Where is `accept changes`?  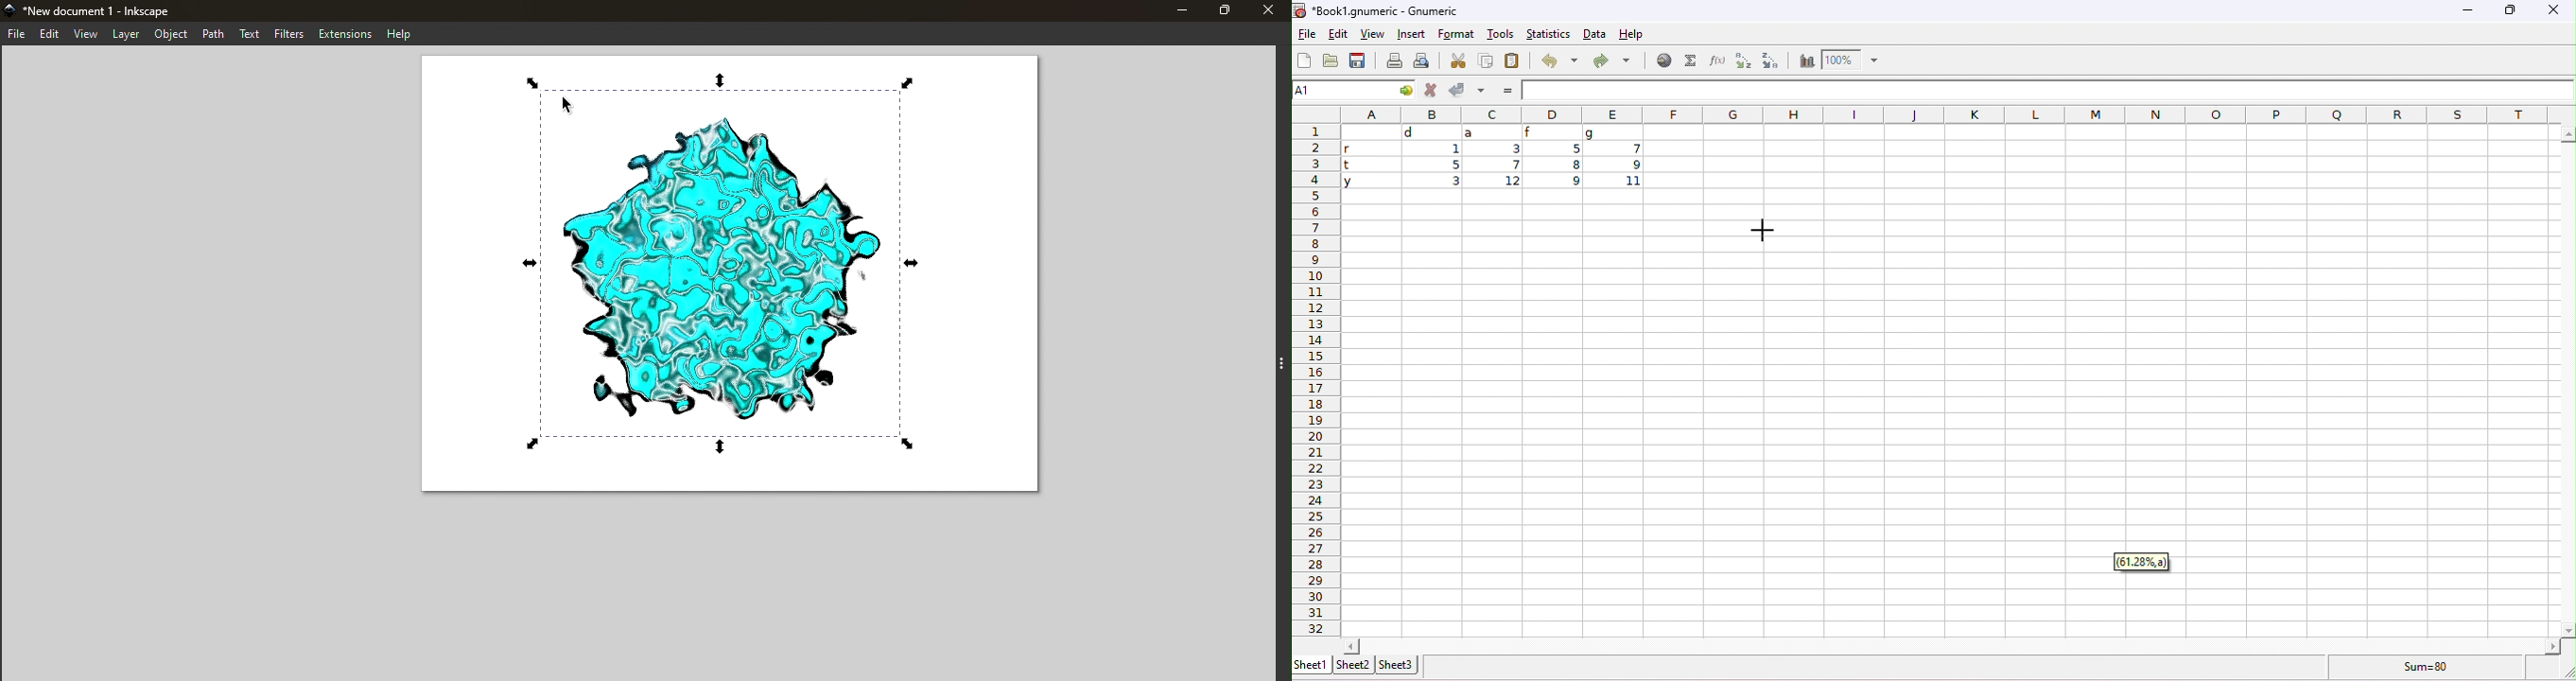
accept changes is located at coordinates (1458, 89).